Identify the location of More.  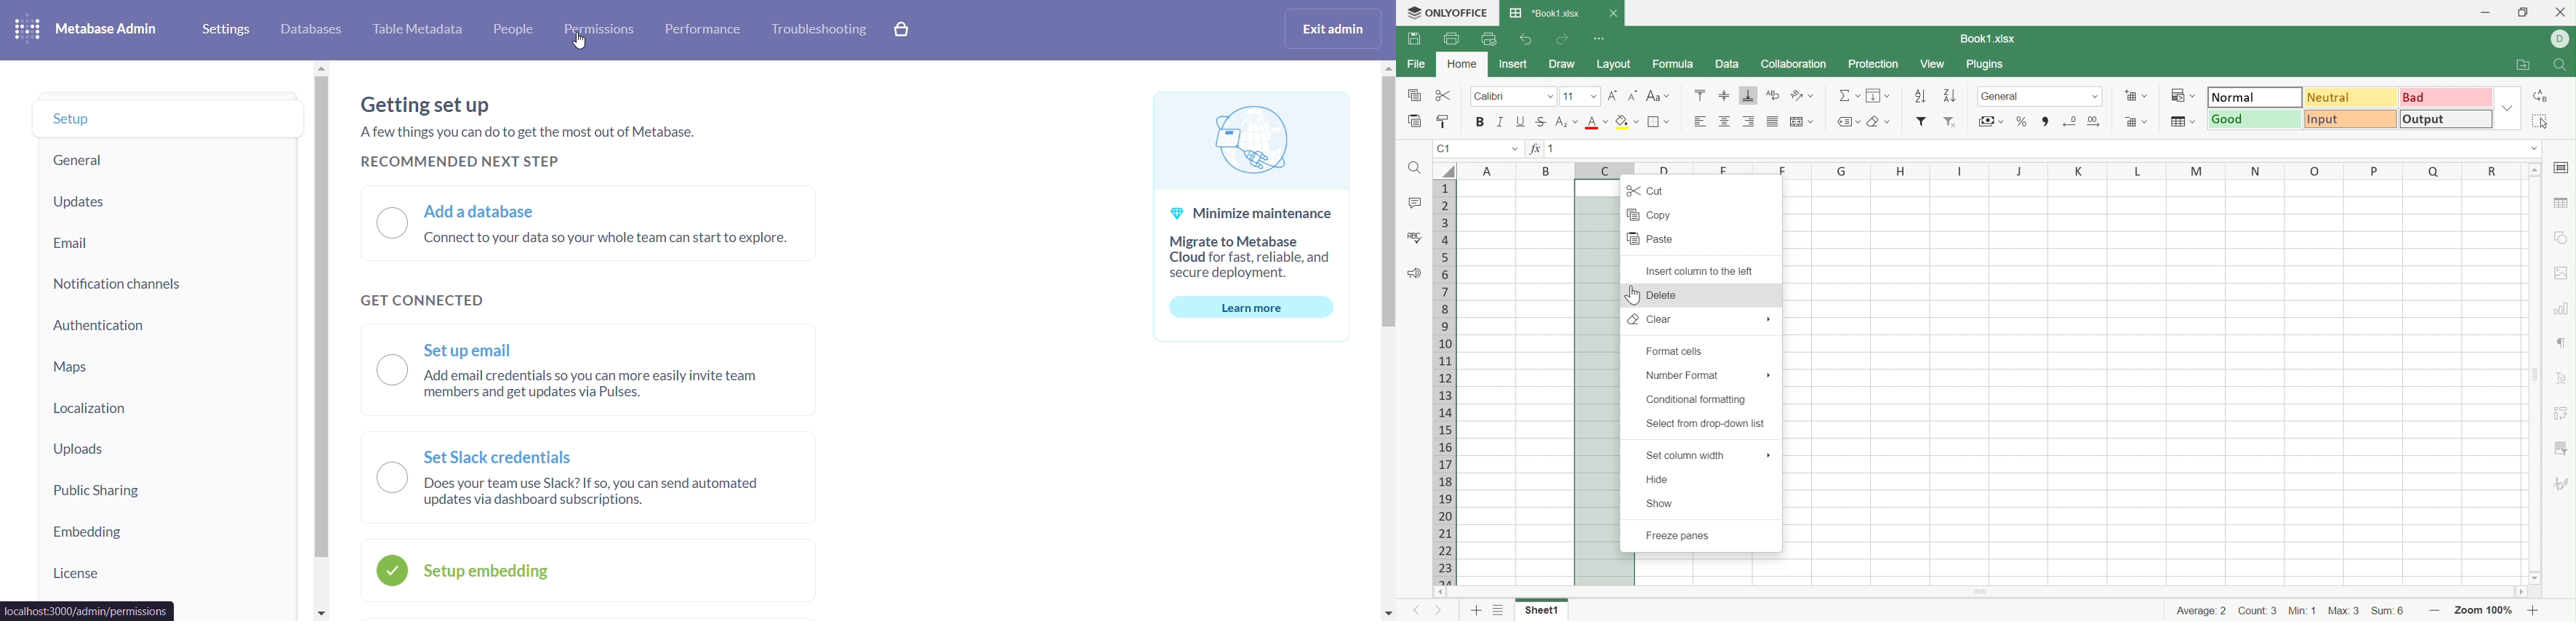
(1769, 375).